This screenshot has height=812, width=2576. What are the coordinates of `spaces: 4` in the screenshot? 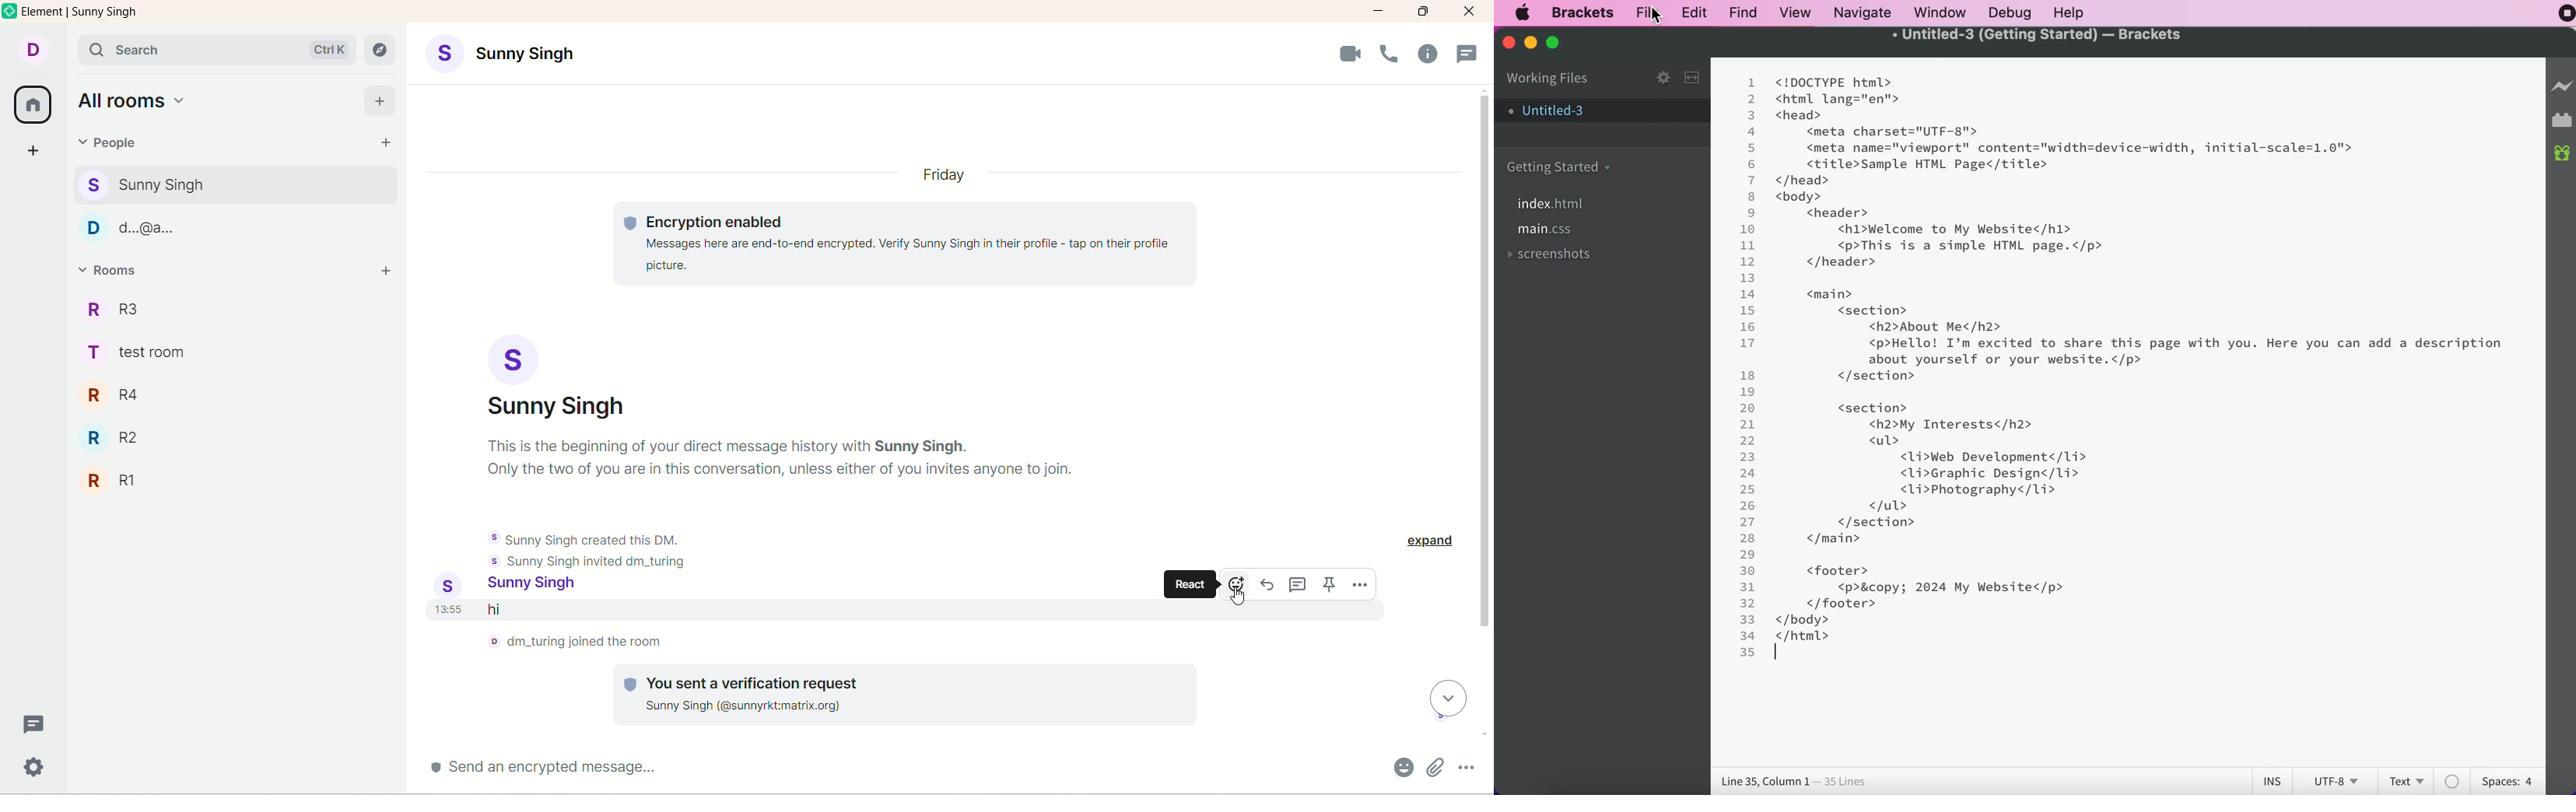 It's located at (2506, 779).